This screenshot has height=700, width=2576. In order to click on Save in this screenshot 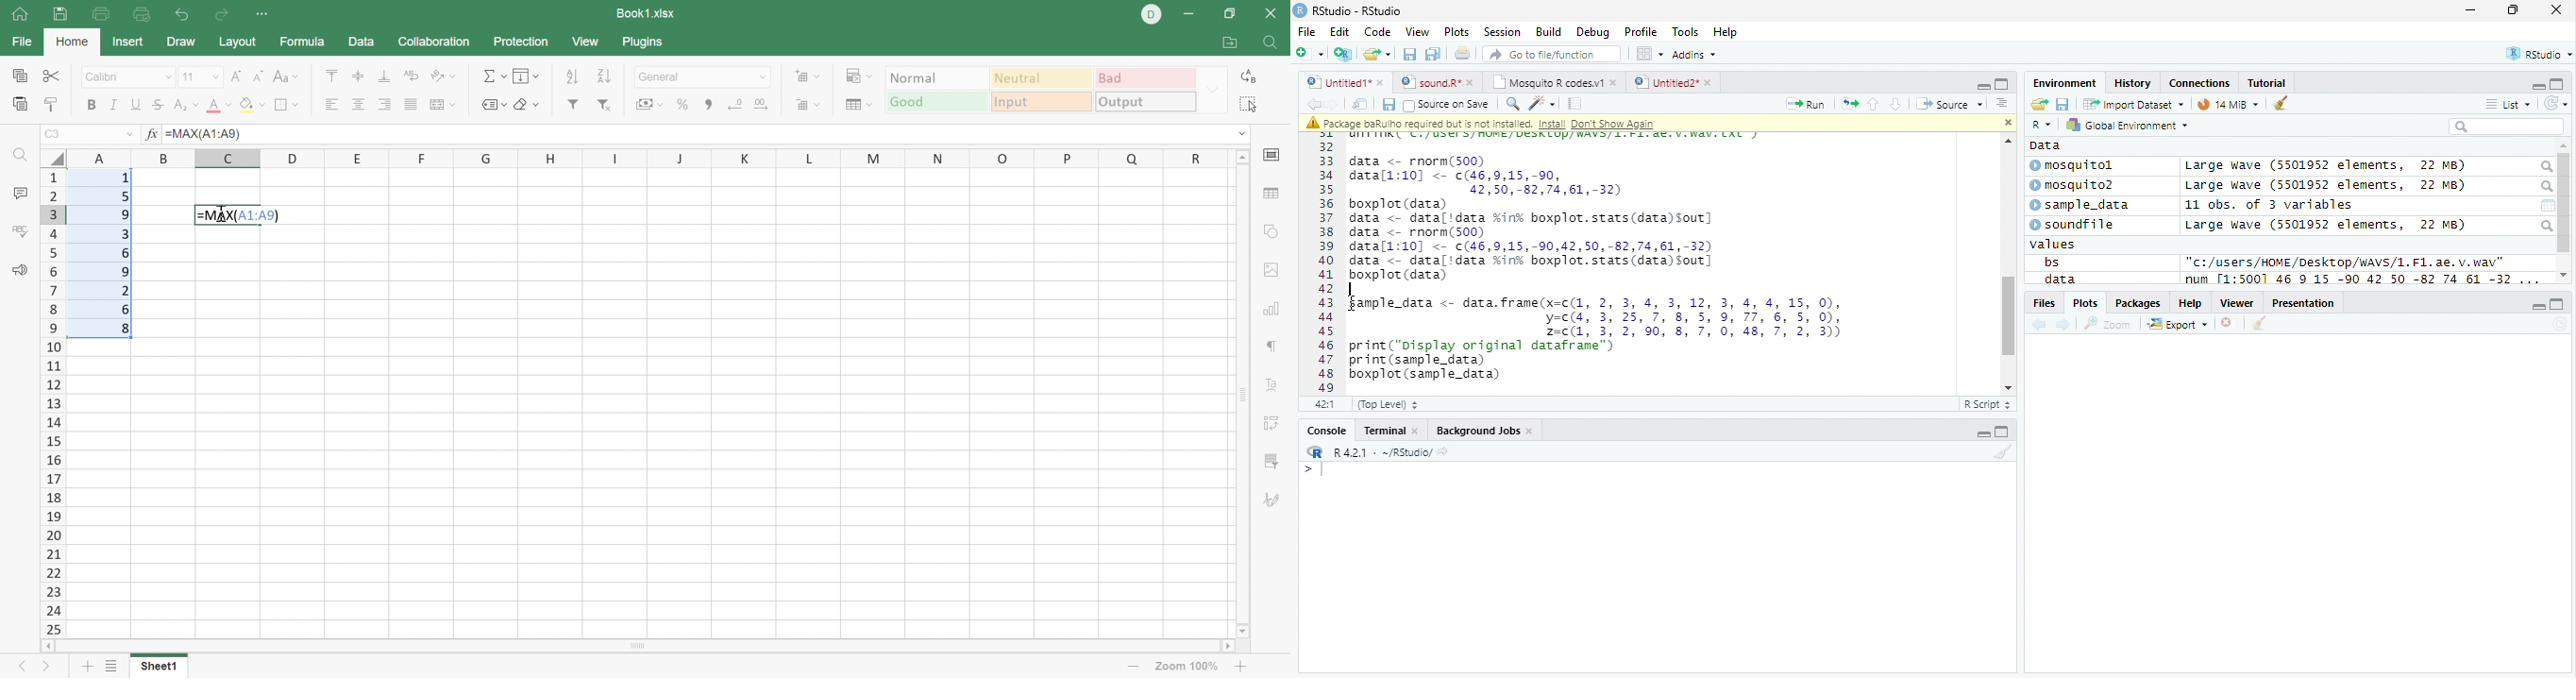, I will do `click(2062, 104)`.